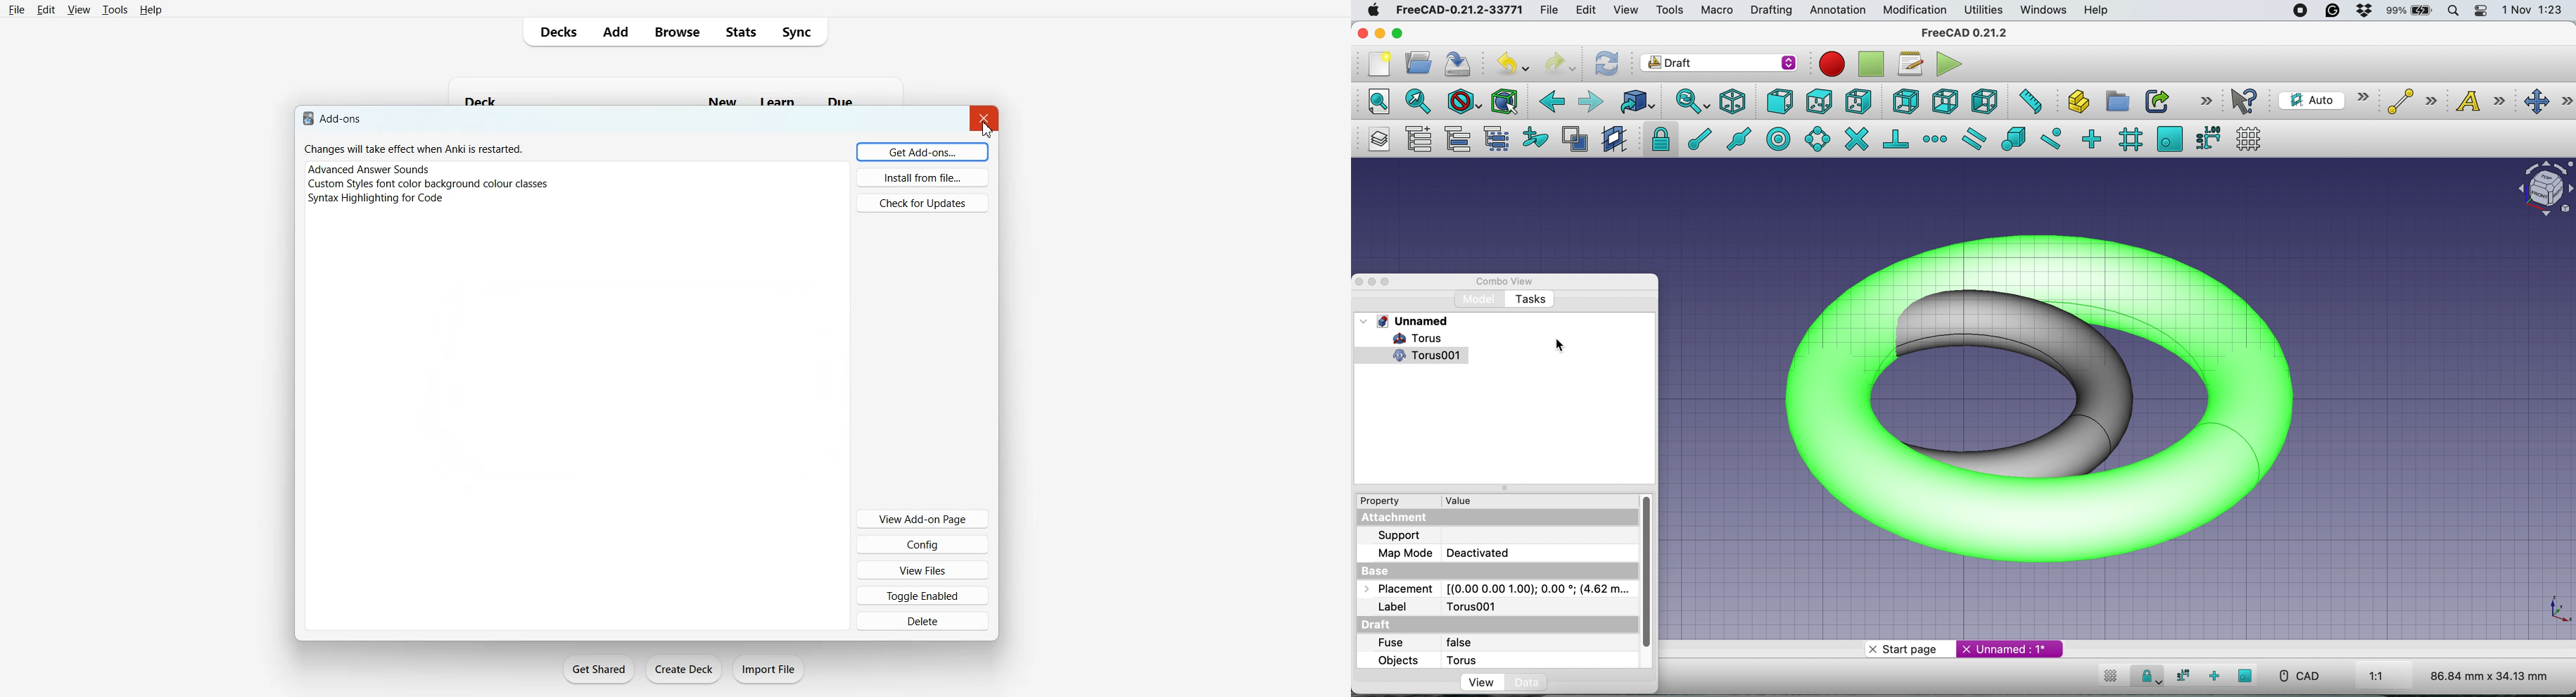  Describe the element at coordinates (1910, 67) in the screenshot. I see `macros` at that location.